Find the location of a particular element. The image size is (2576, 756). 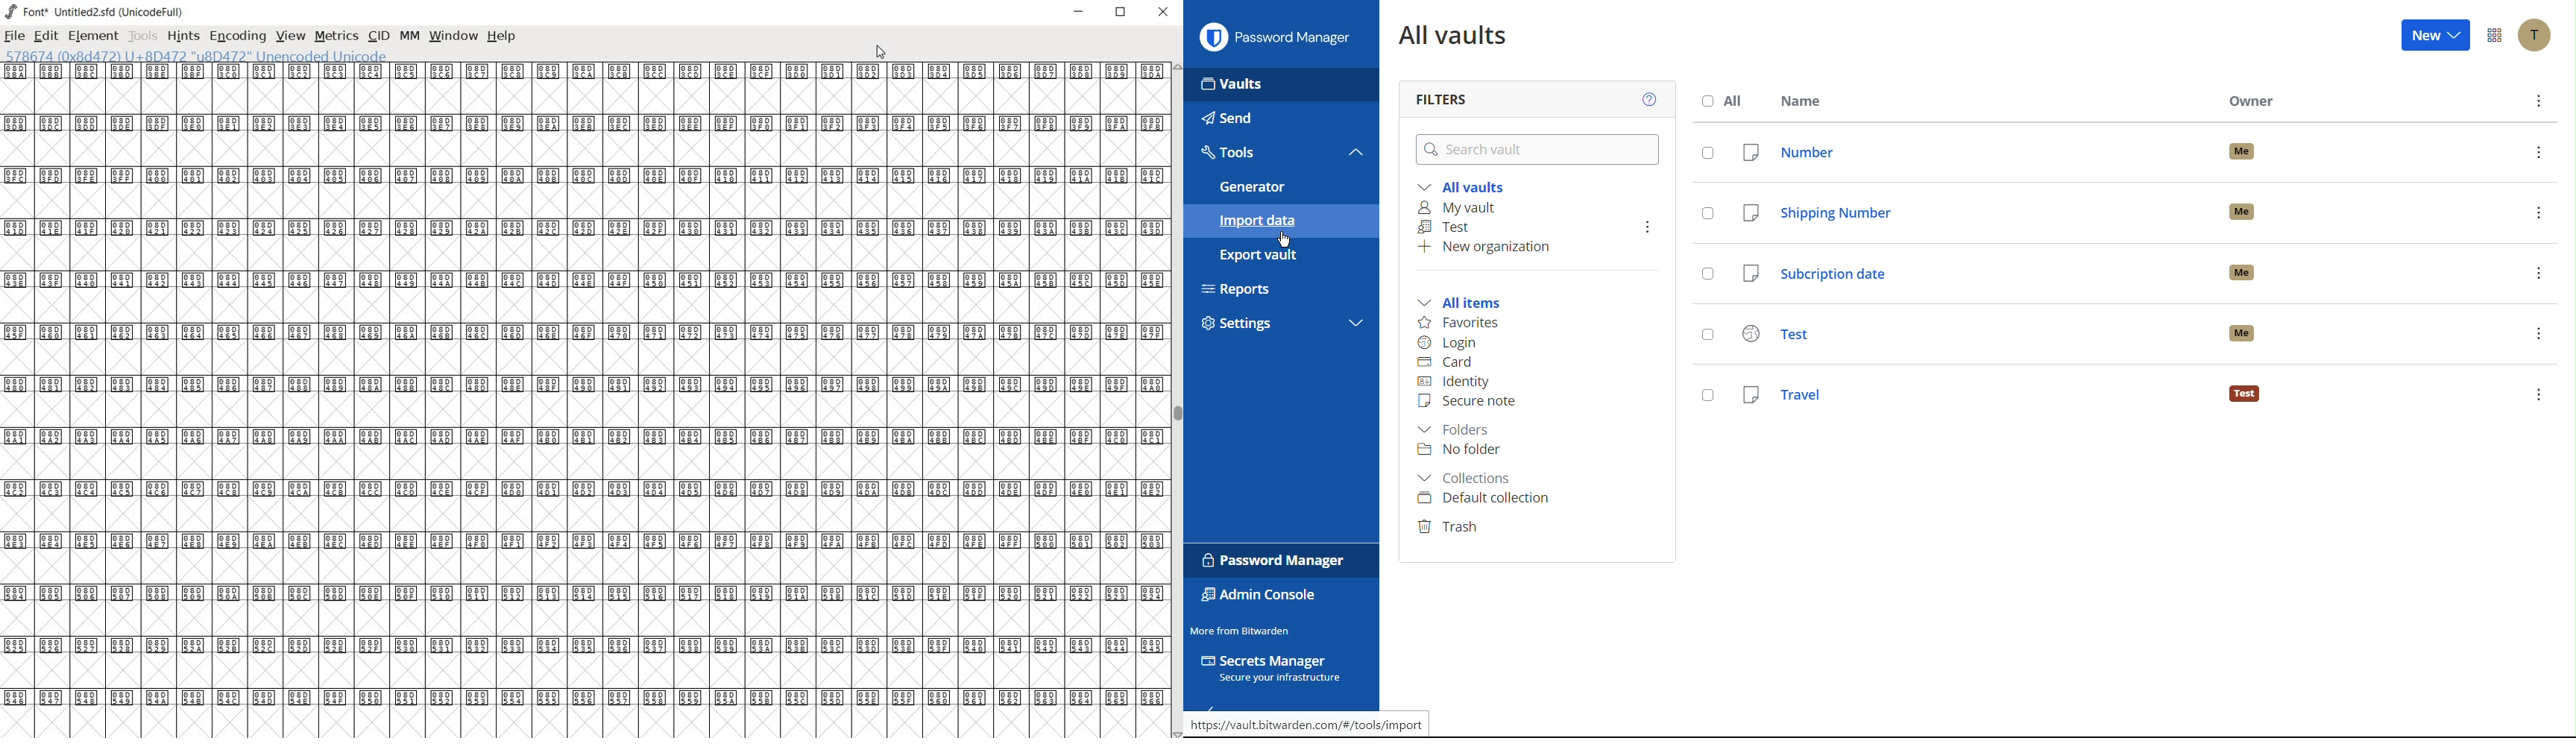

options is located at coordinates (2538, 333).